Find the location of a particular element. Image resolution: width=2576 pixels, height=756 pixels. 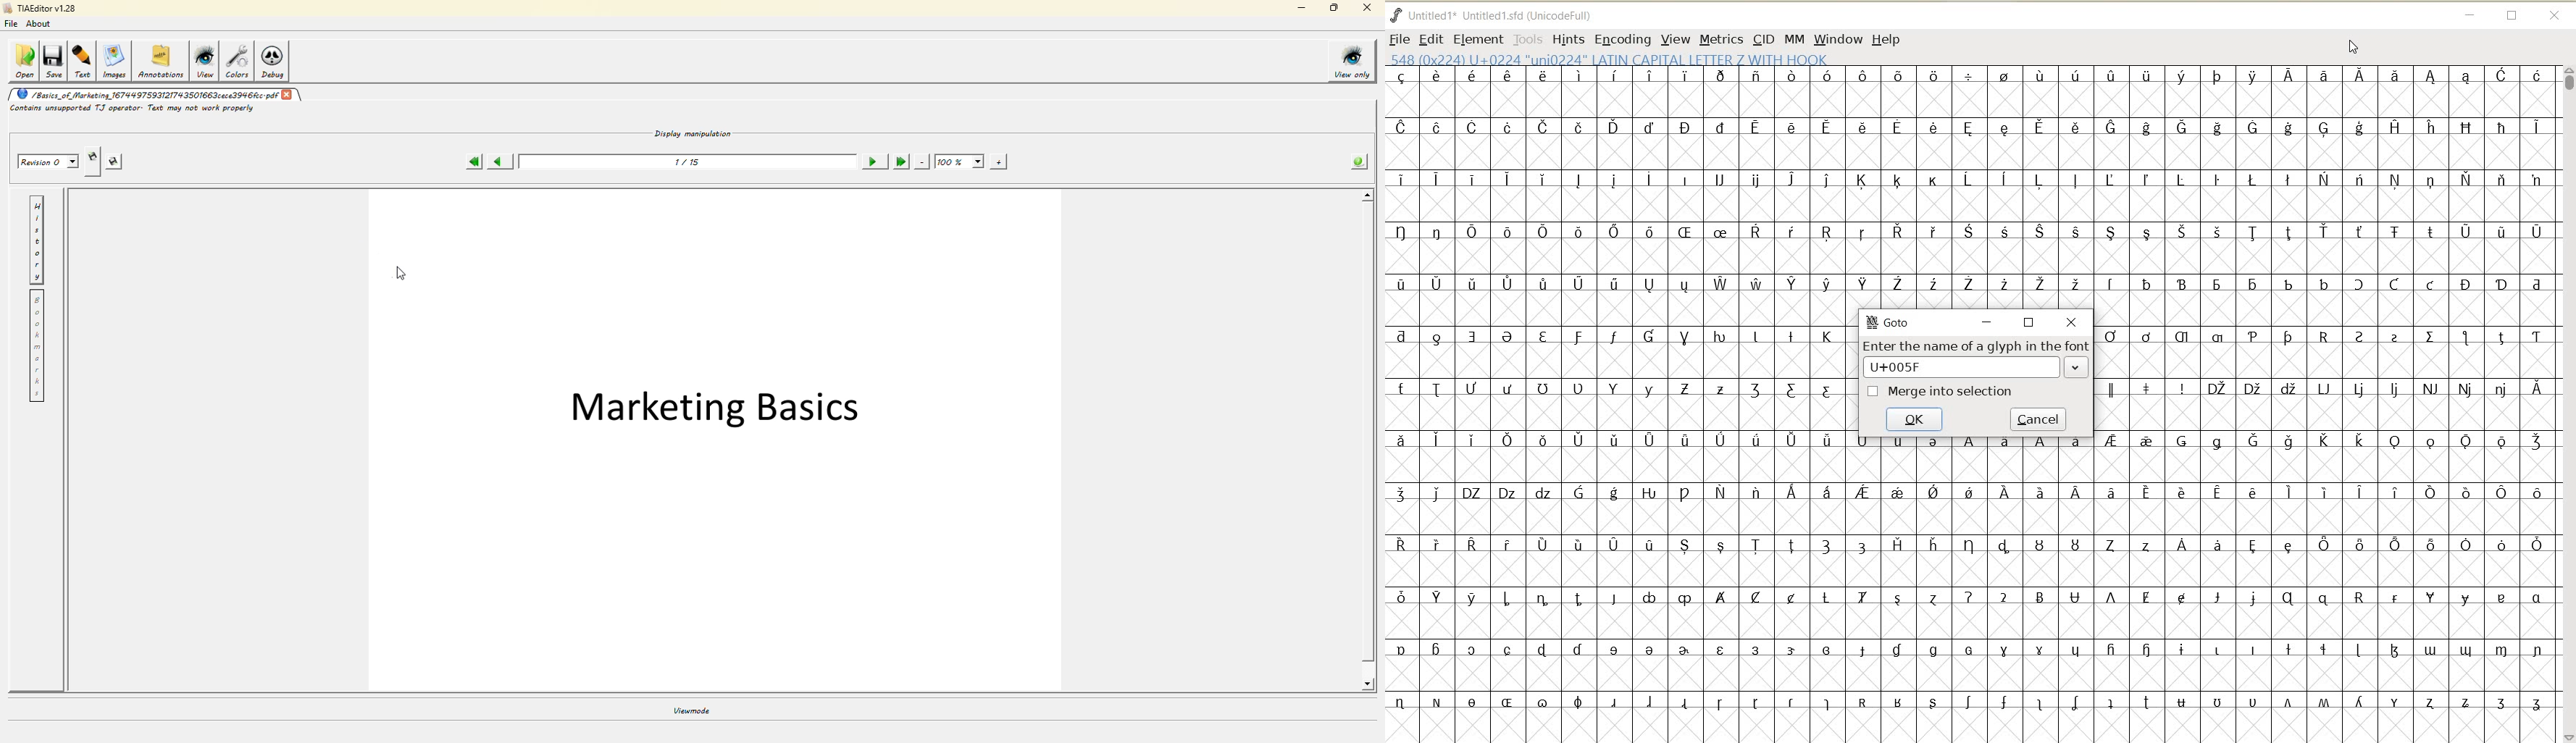

cancel is located at coordinates (2039, 418).